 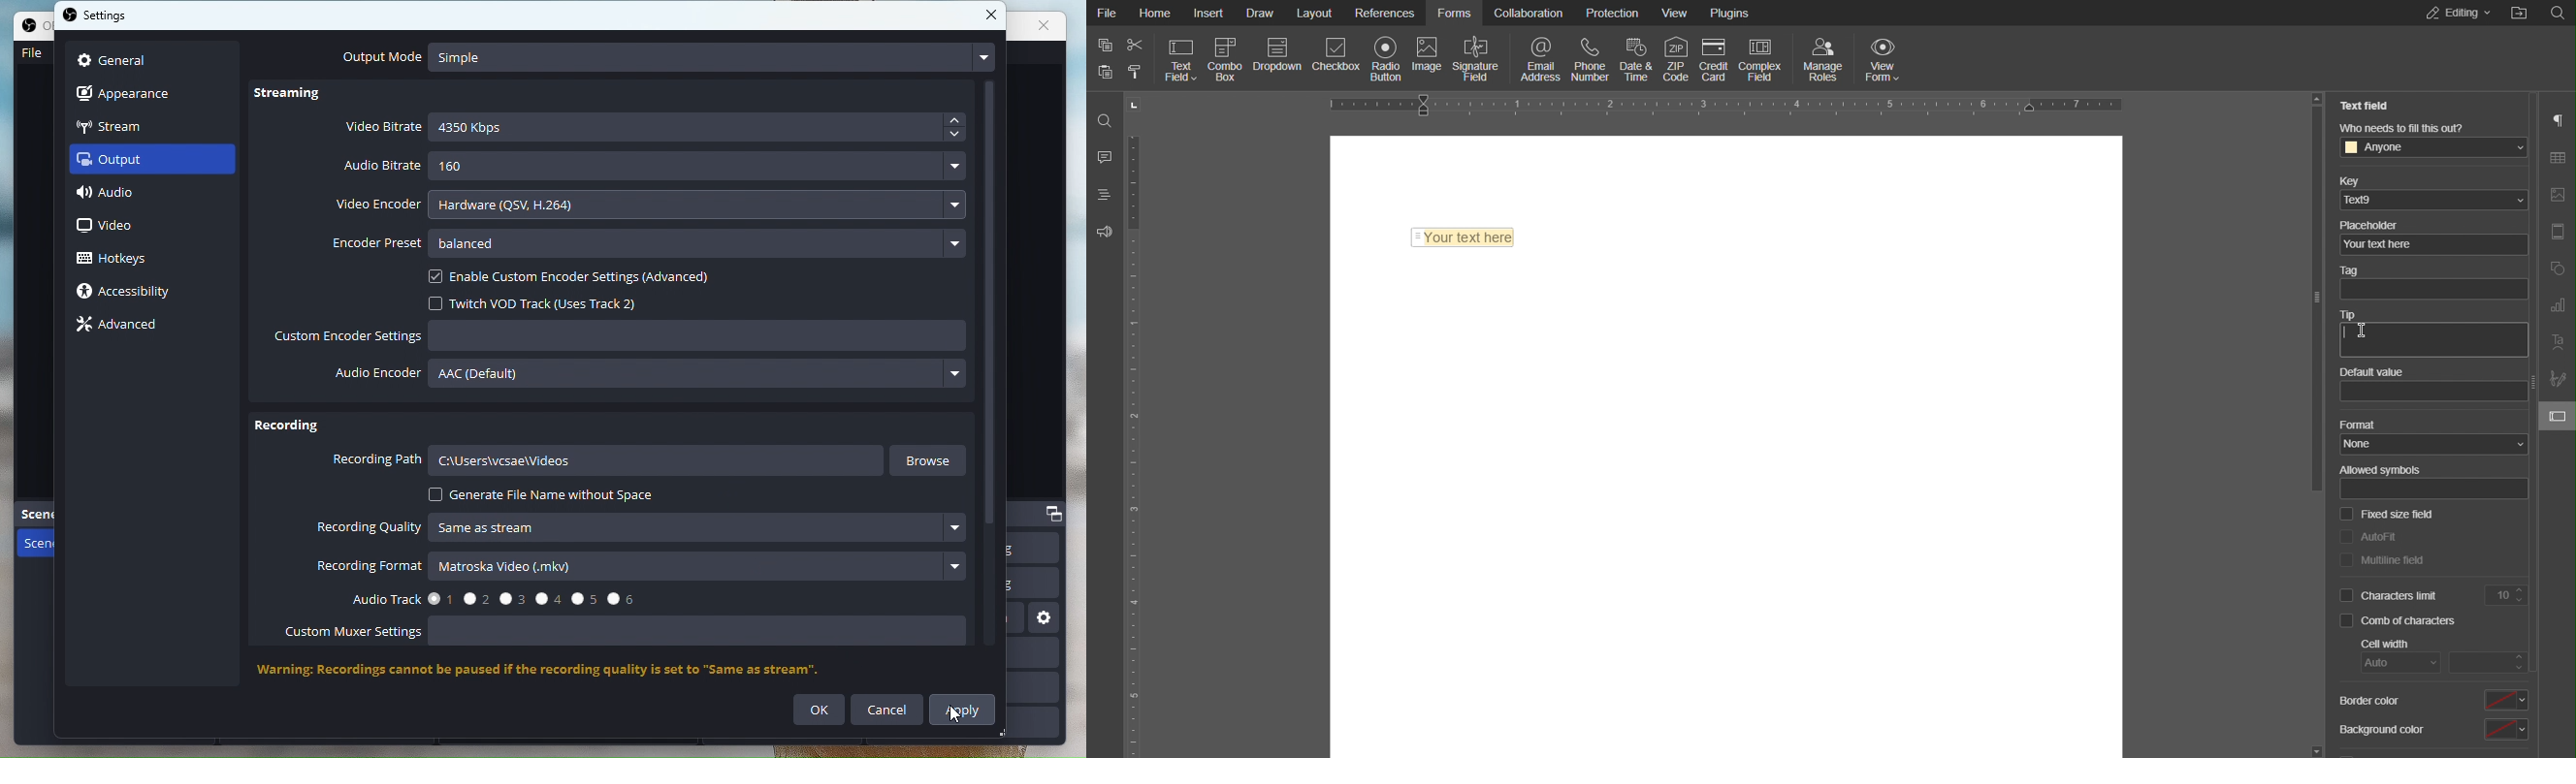 I want to click on Vertical Ruler, so click(x=1135, y=426).